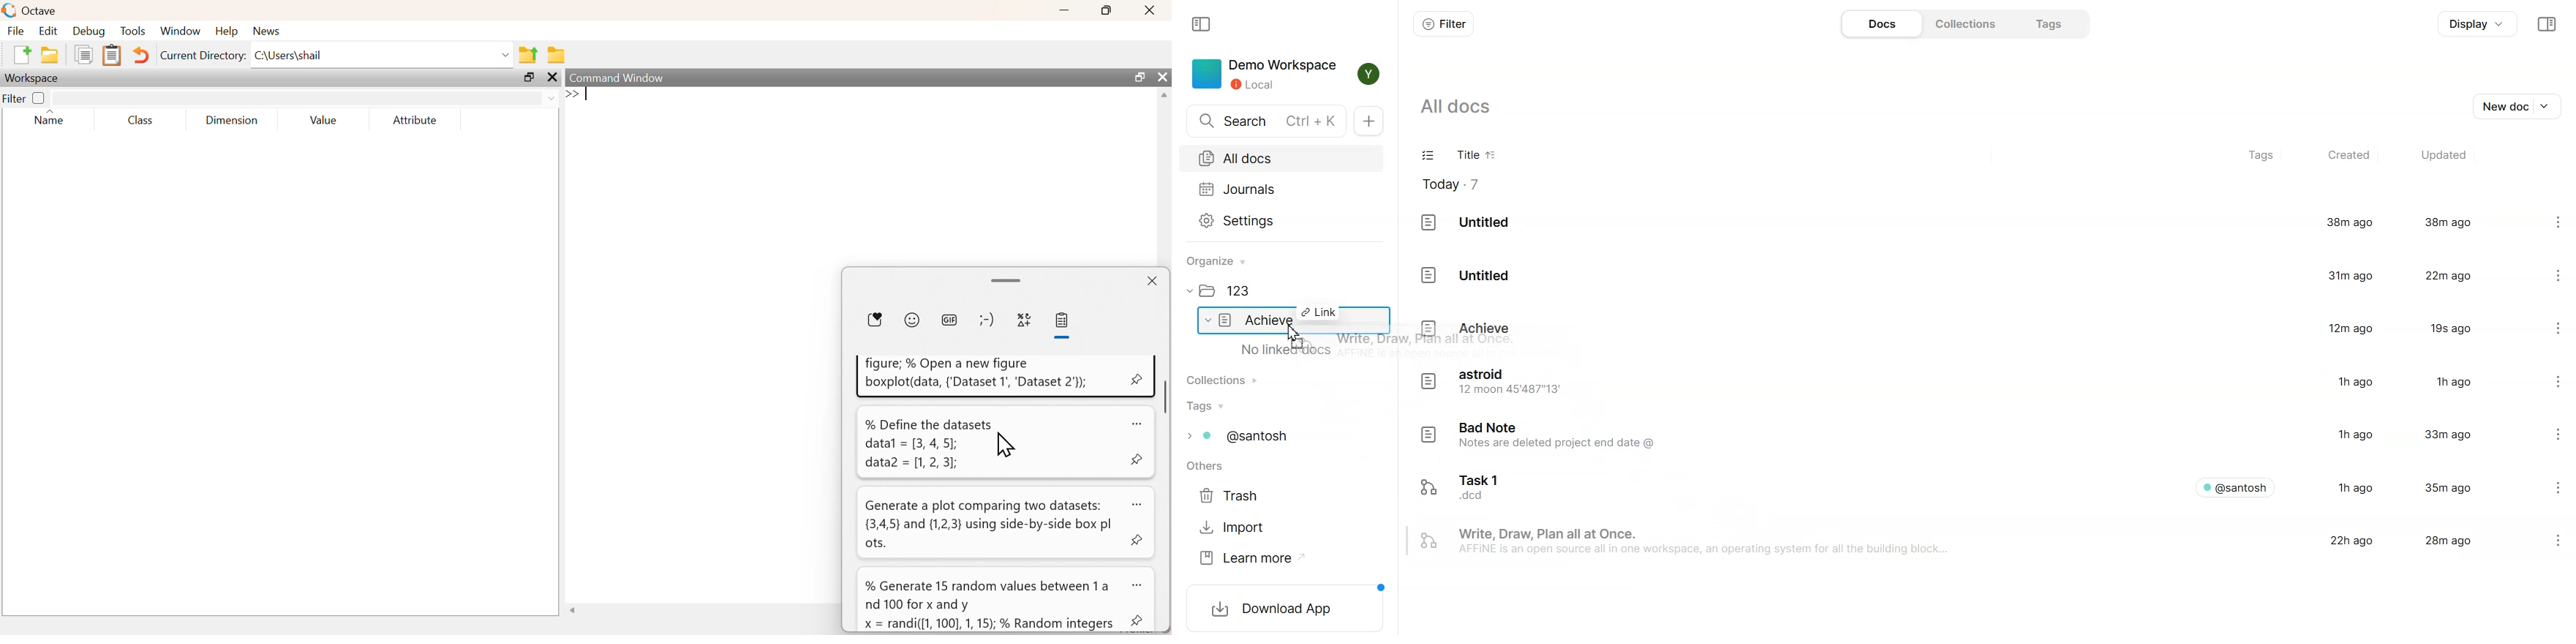 Image resolution: width=2576 pixels, height=644 pixels. Describe the element at coordinates (1252, 558) in the screenshot. I see `Learn more` at that location.